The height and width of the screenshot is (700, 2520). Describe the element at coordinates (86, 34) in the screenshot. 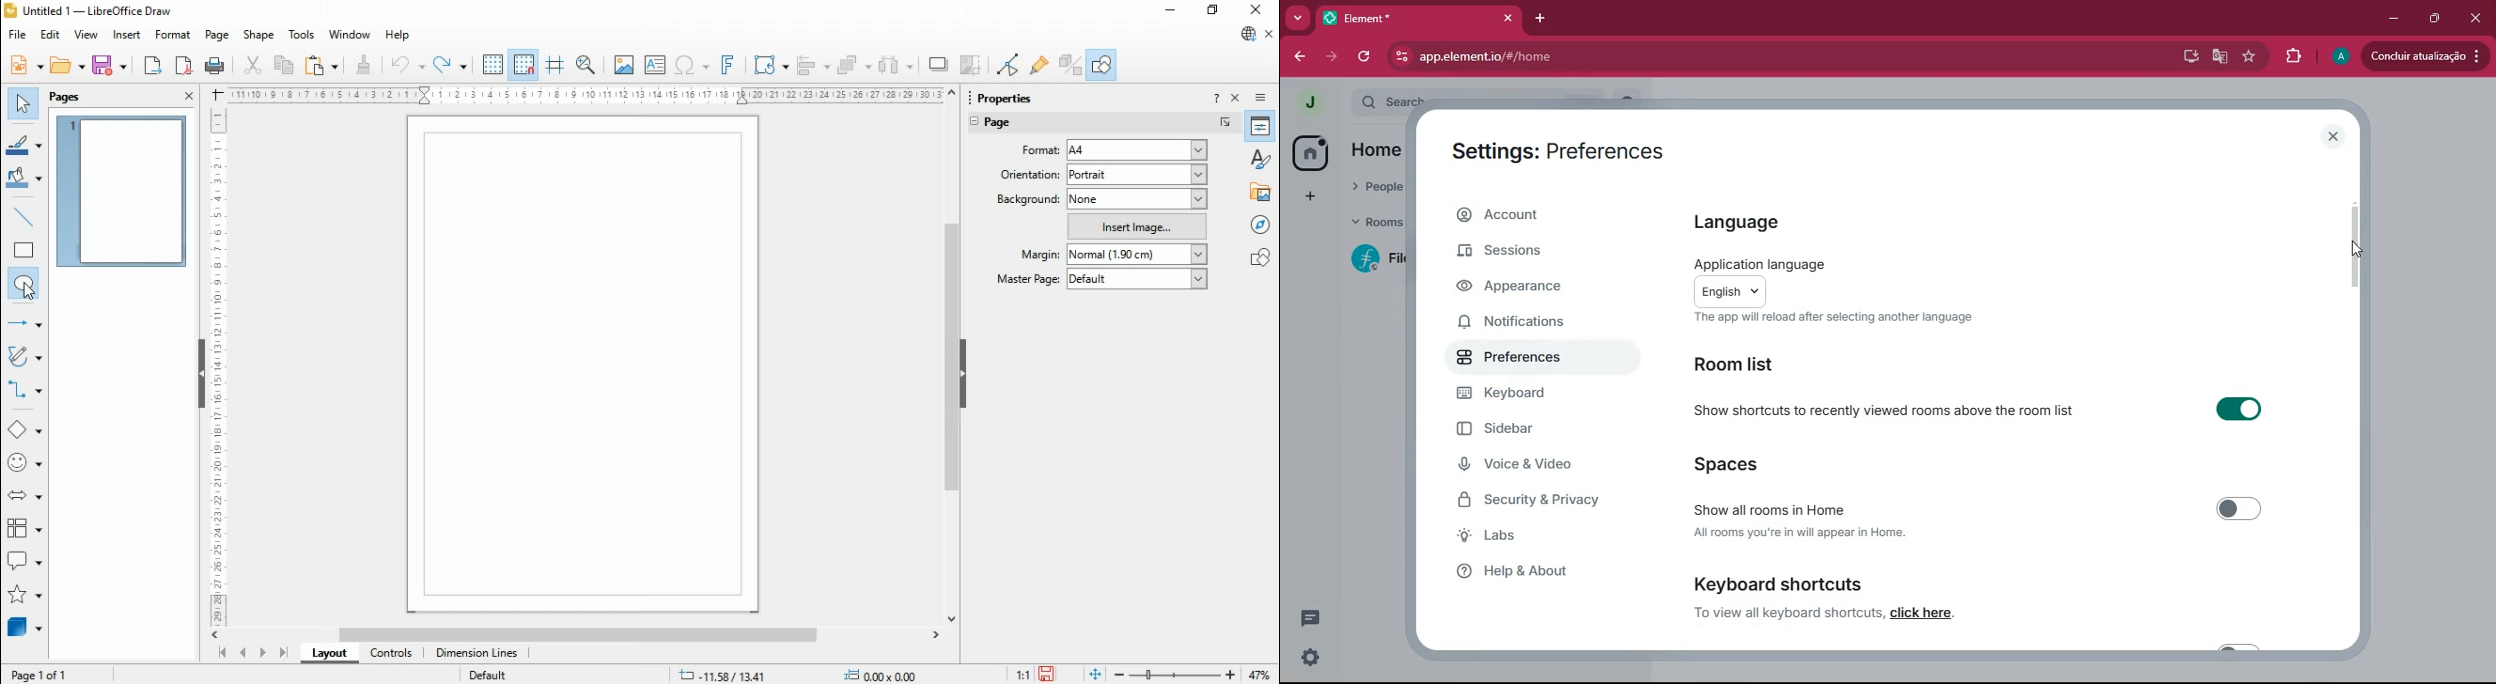

I see `view` at that location.